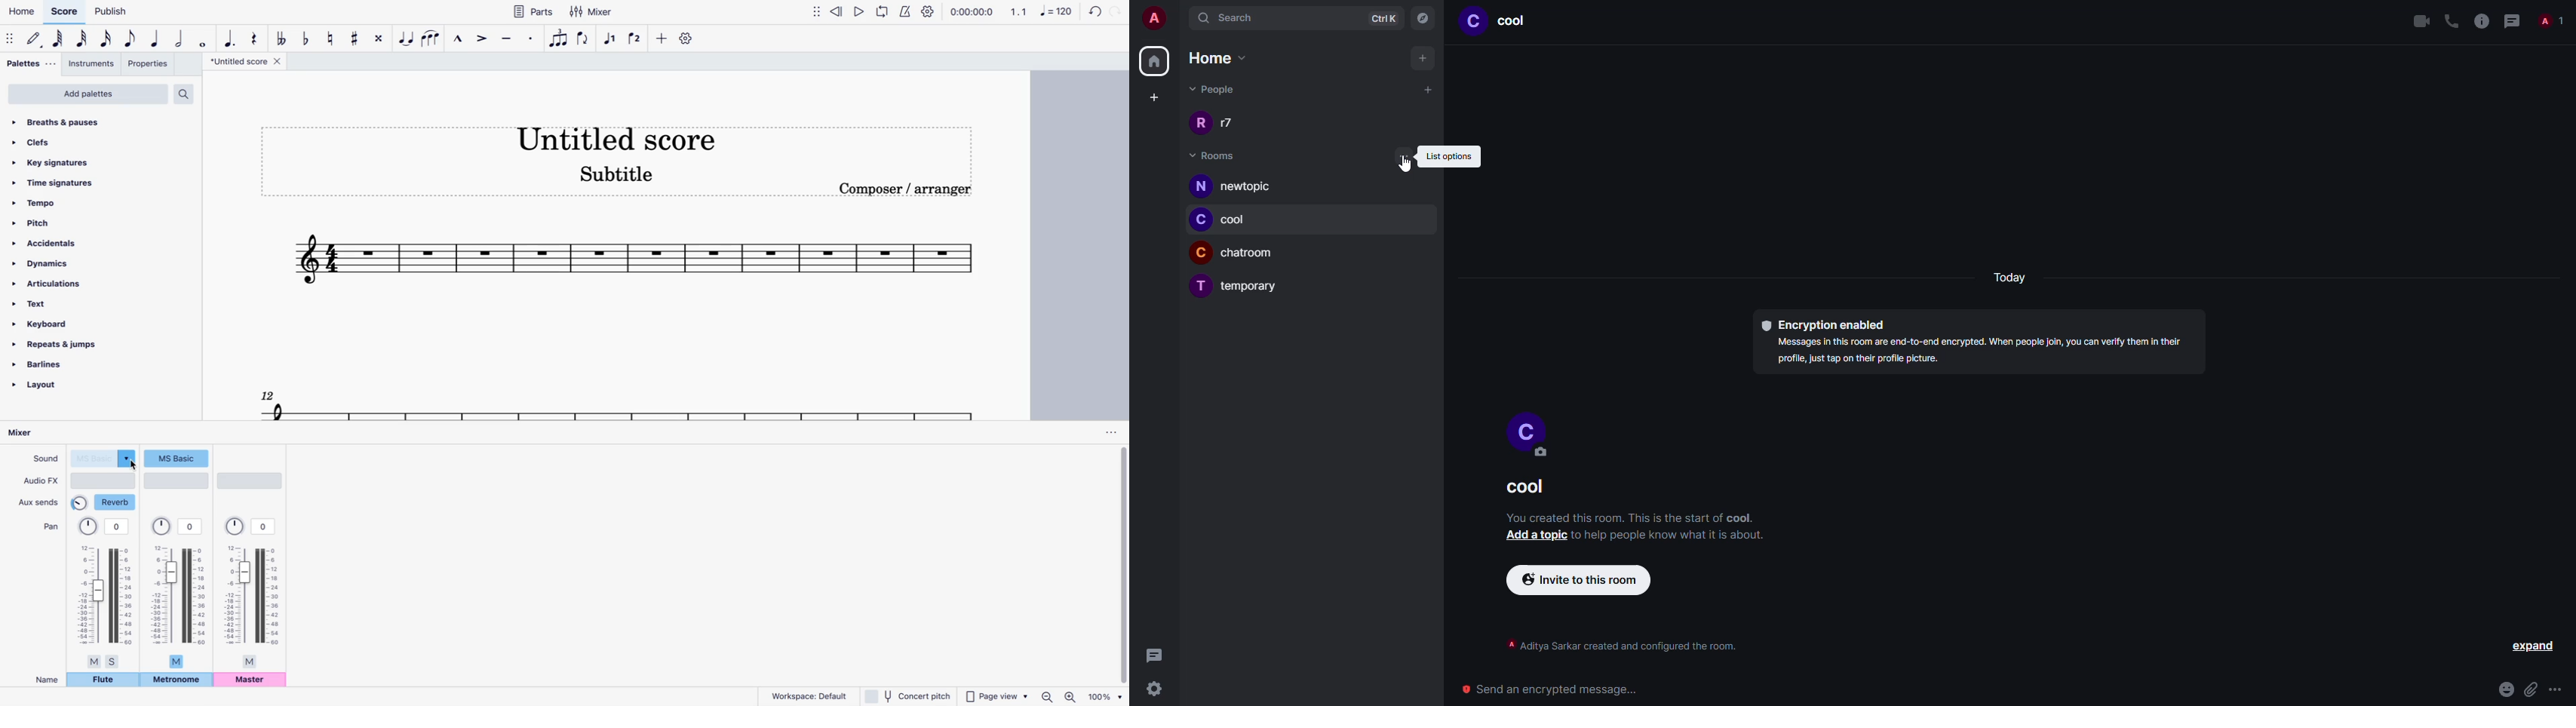  I want to click on clefs, so click(72, 142).